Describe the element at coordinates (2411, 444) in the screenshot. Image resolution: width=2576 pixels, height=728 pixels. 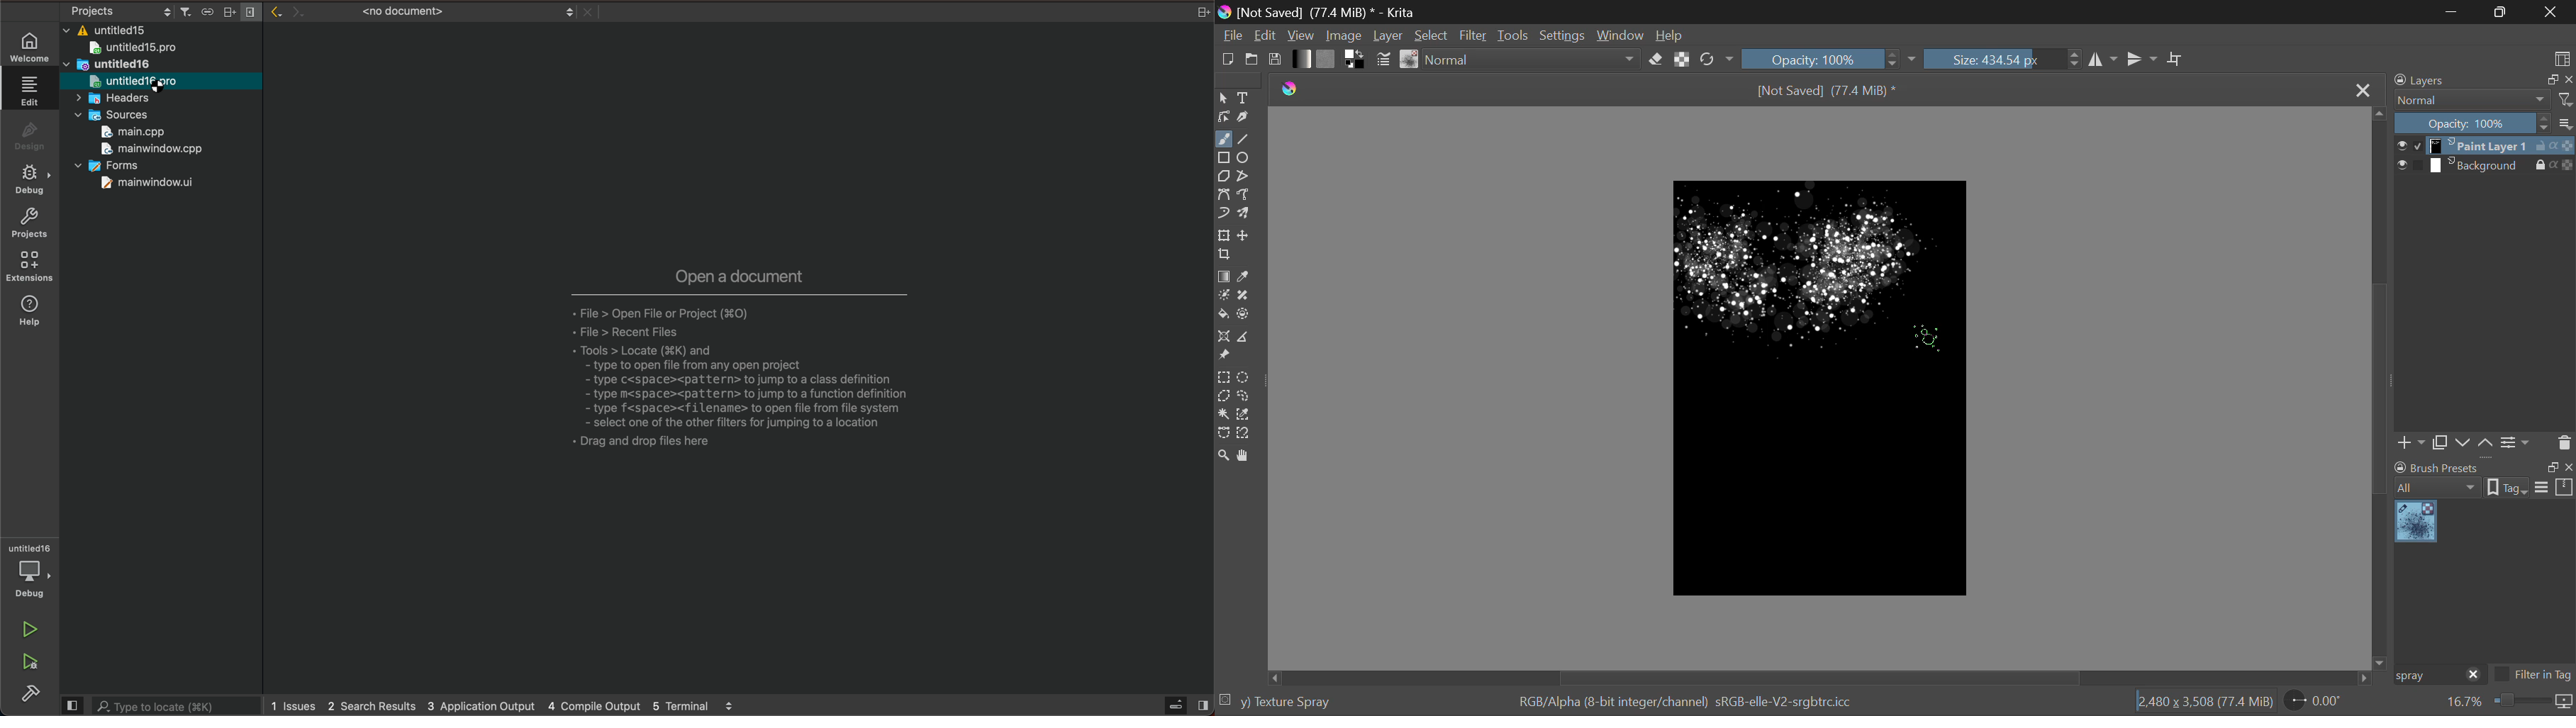
I see `Add Layer` at that location.